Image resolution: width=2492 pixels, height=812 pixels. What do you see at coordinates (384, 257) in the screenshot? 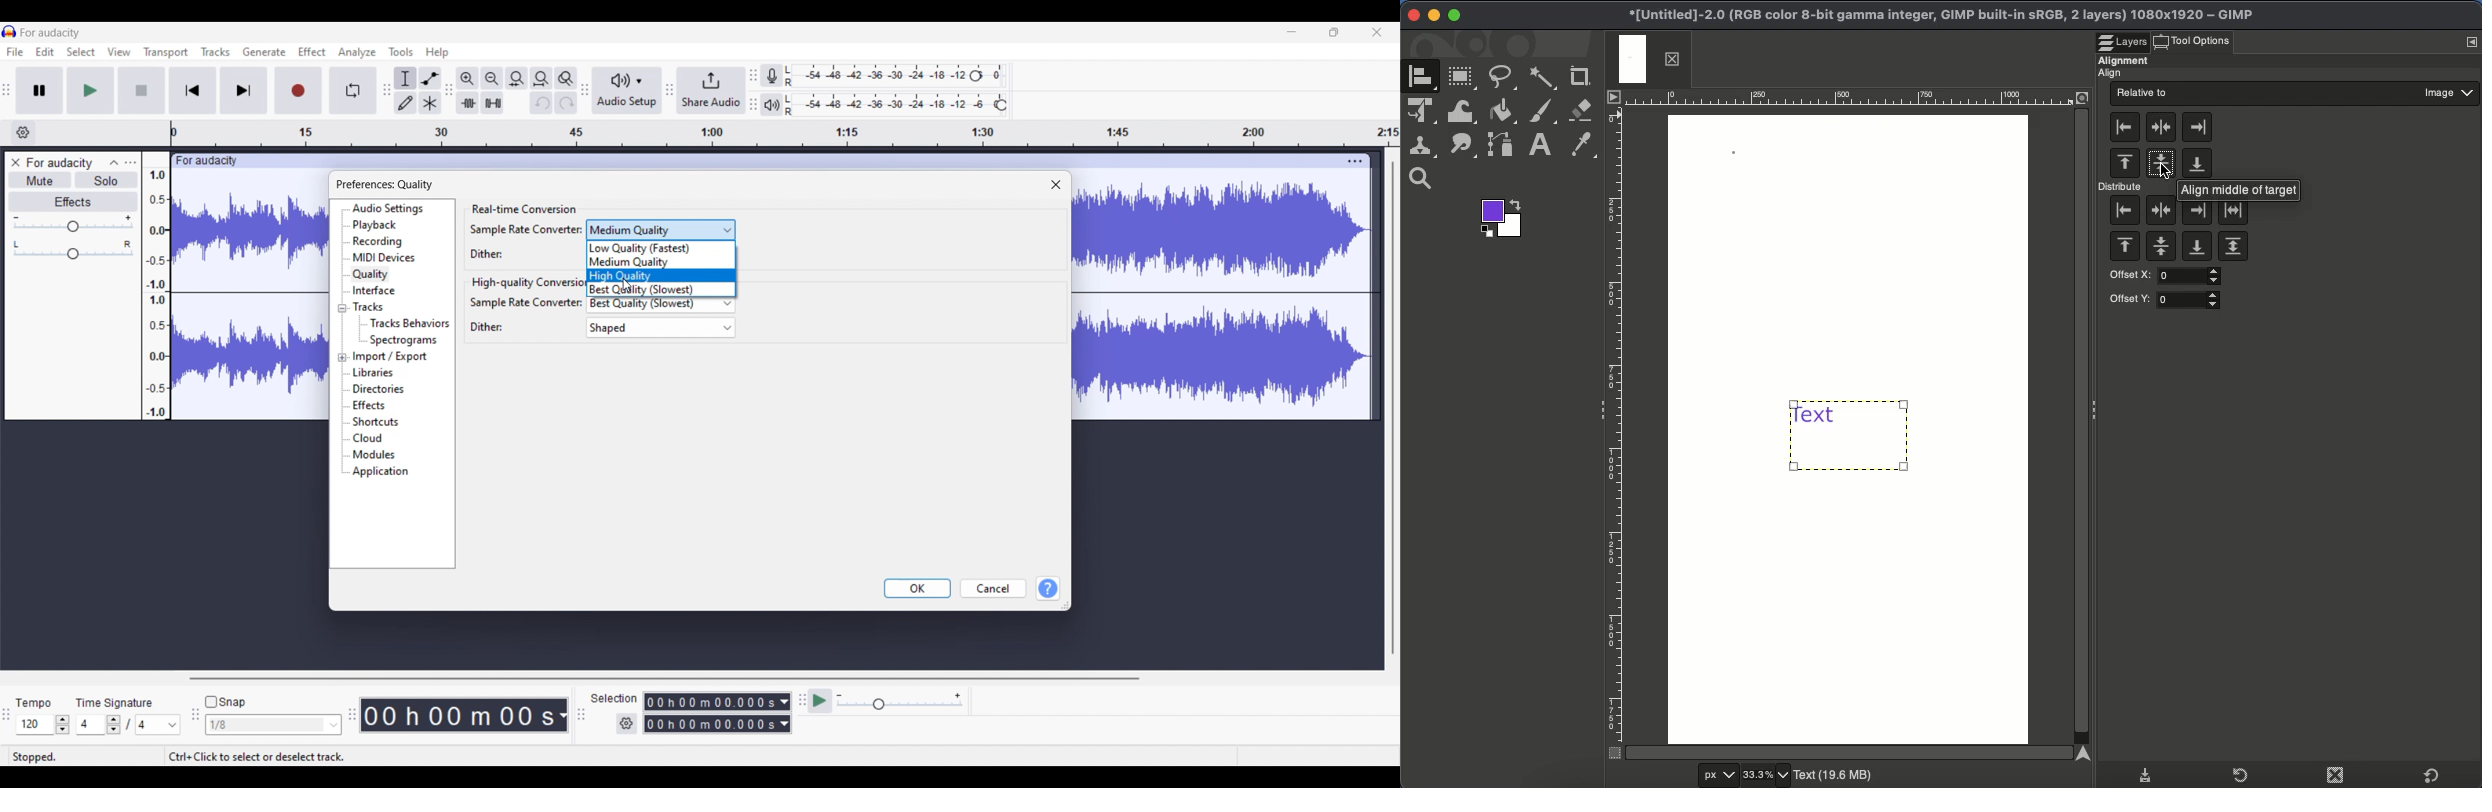
I see `MIDI devices` at bounding box center [384, 257].